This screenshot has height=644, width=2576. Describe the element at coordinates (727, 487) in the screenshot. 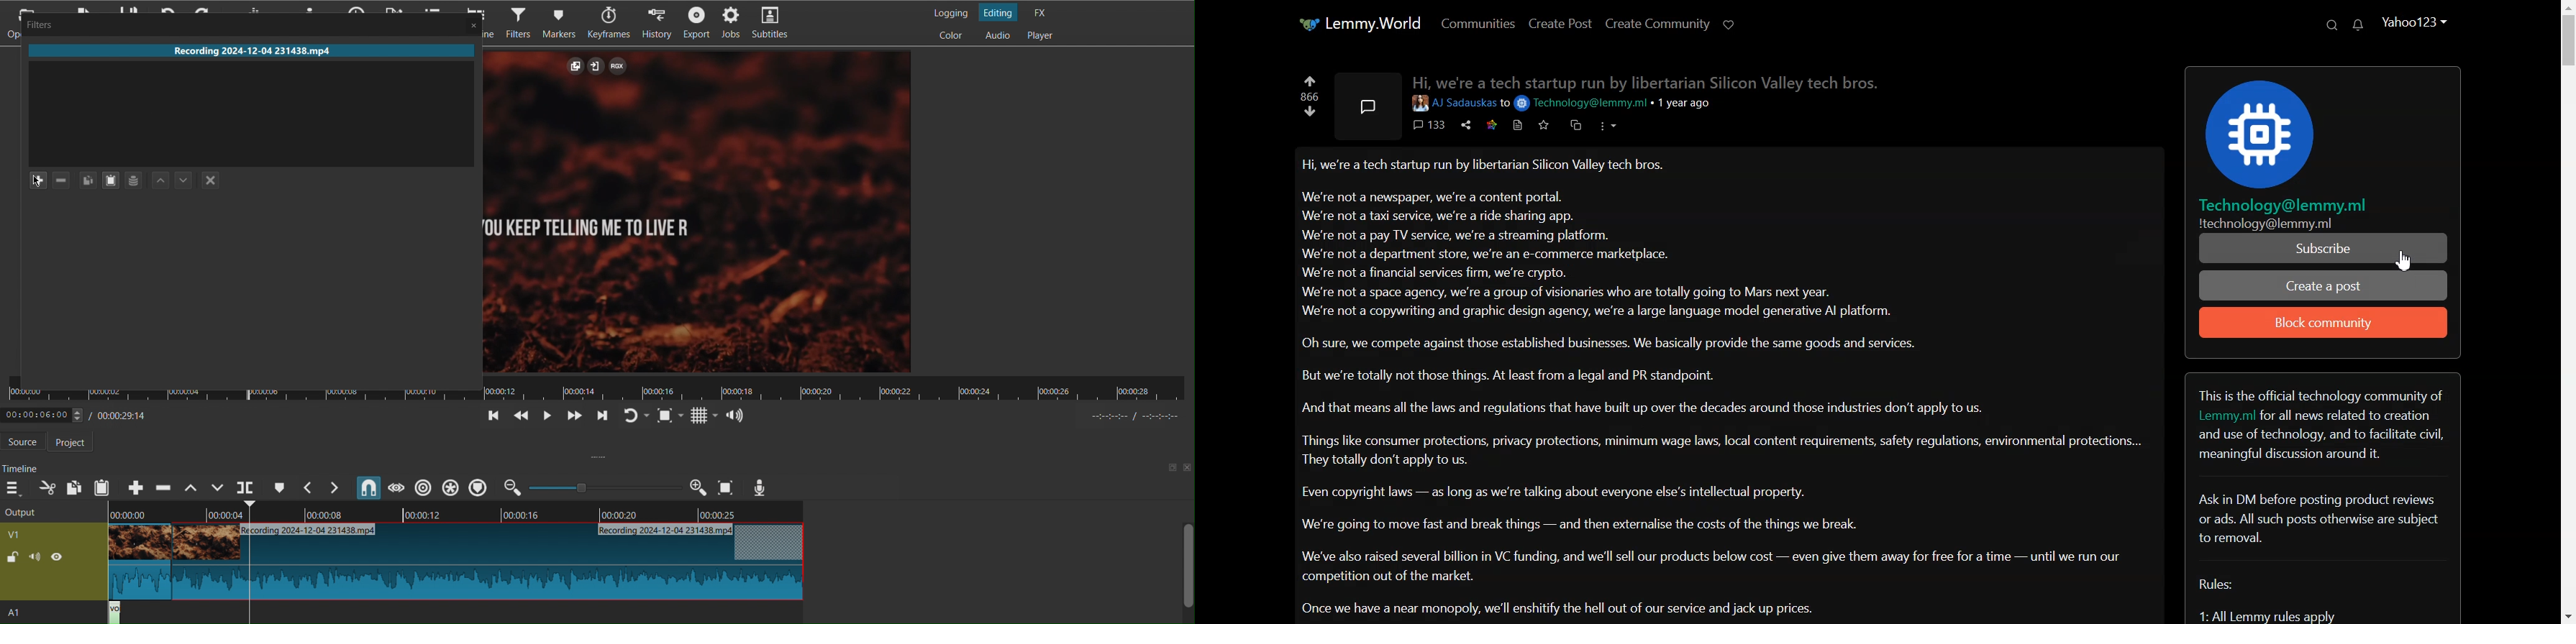

I see `Zoom Fit` at that location.